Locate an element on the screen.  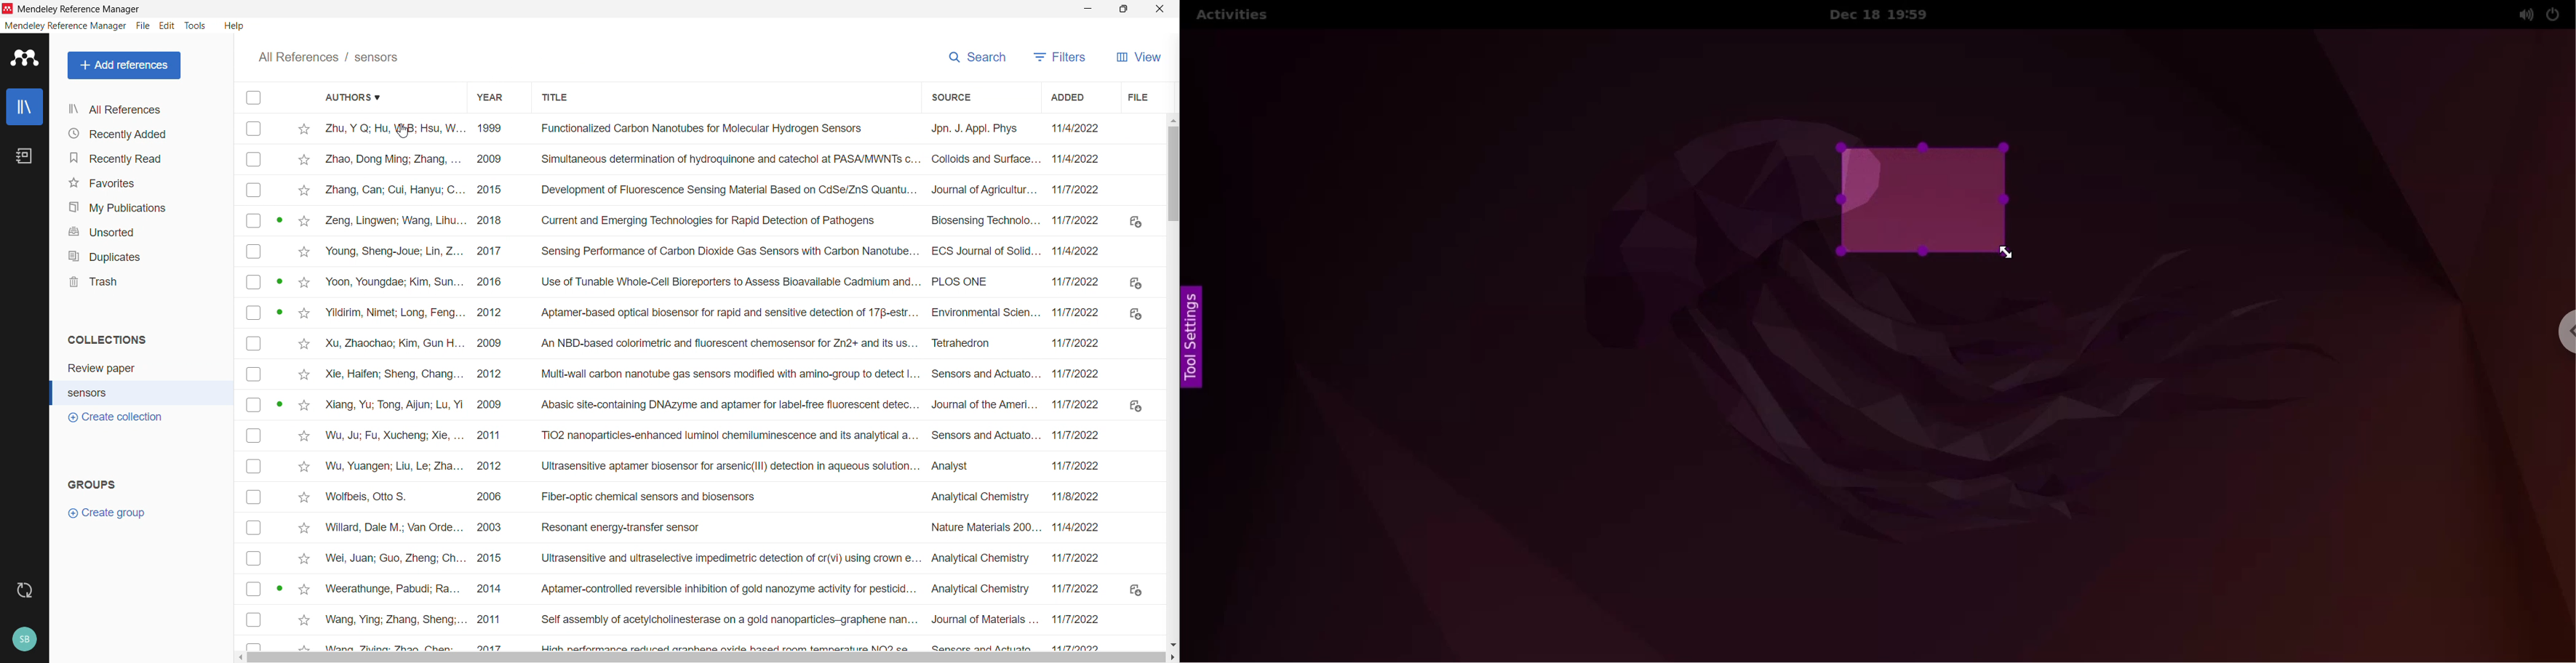
filters is located at coordinates (1059, 56).